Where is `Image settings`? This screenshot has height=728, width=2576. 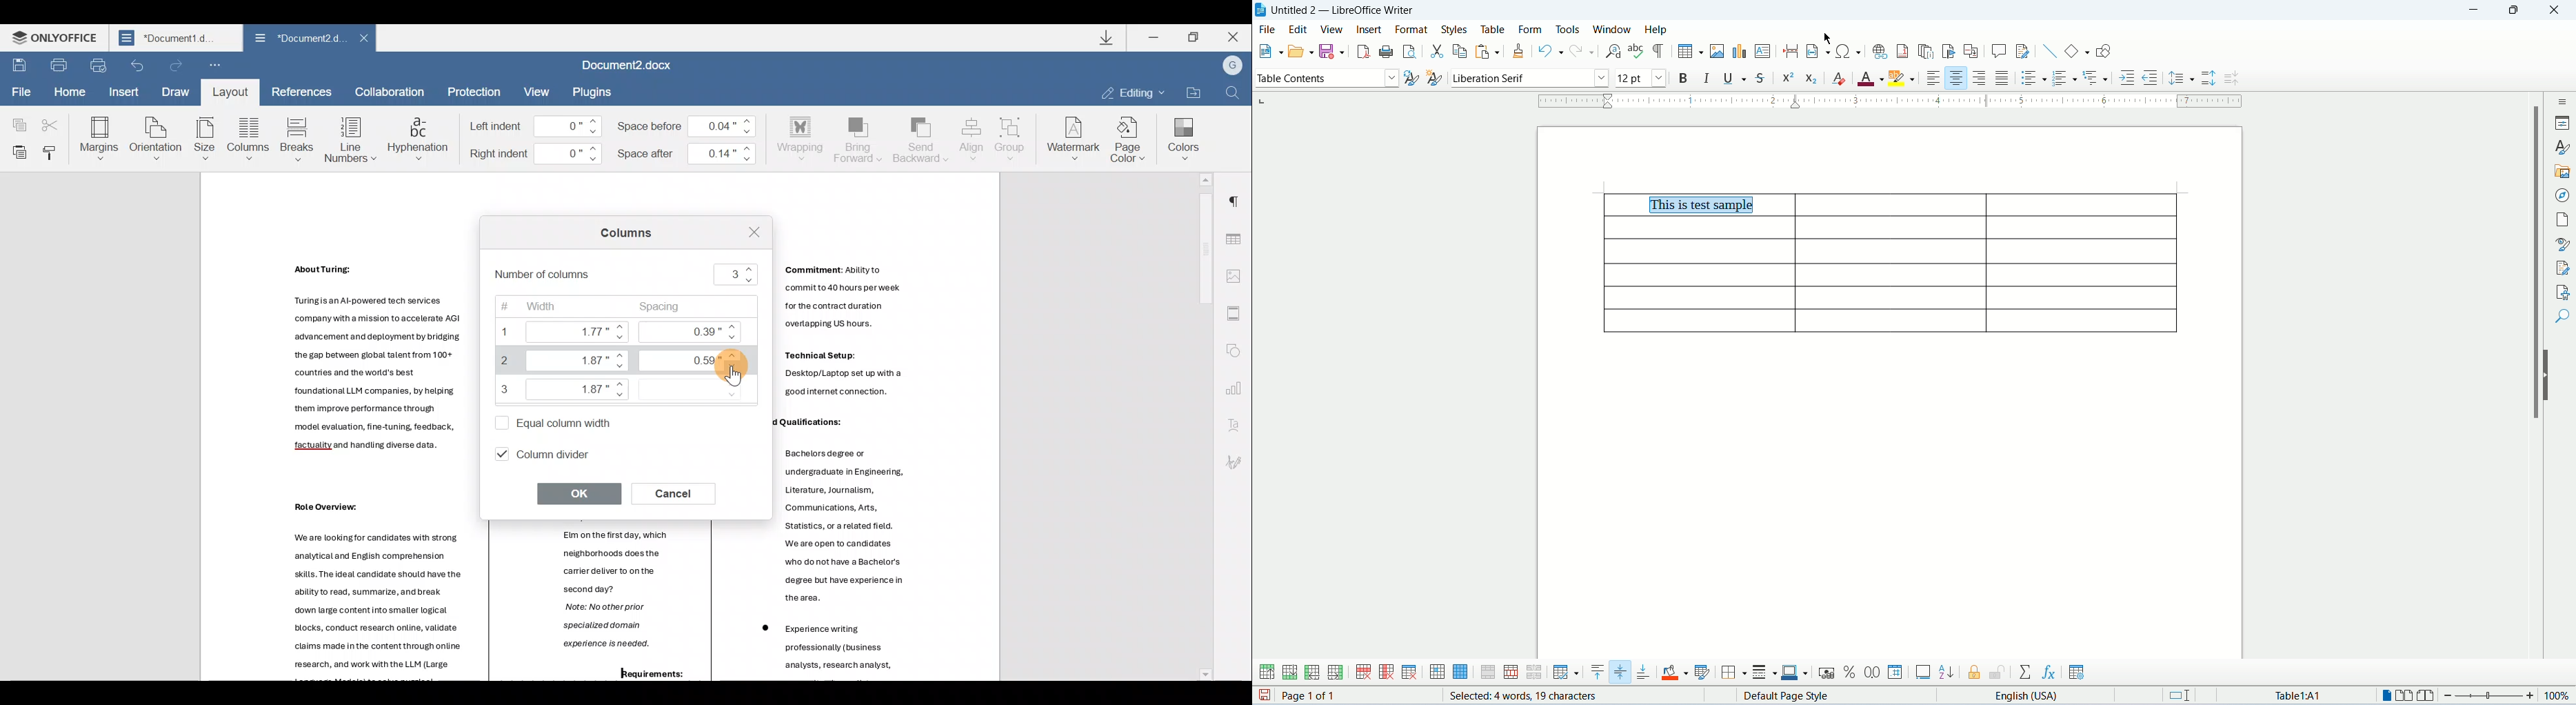
Image settings is located at coordinates (1238, 275).